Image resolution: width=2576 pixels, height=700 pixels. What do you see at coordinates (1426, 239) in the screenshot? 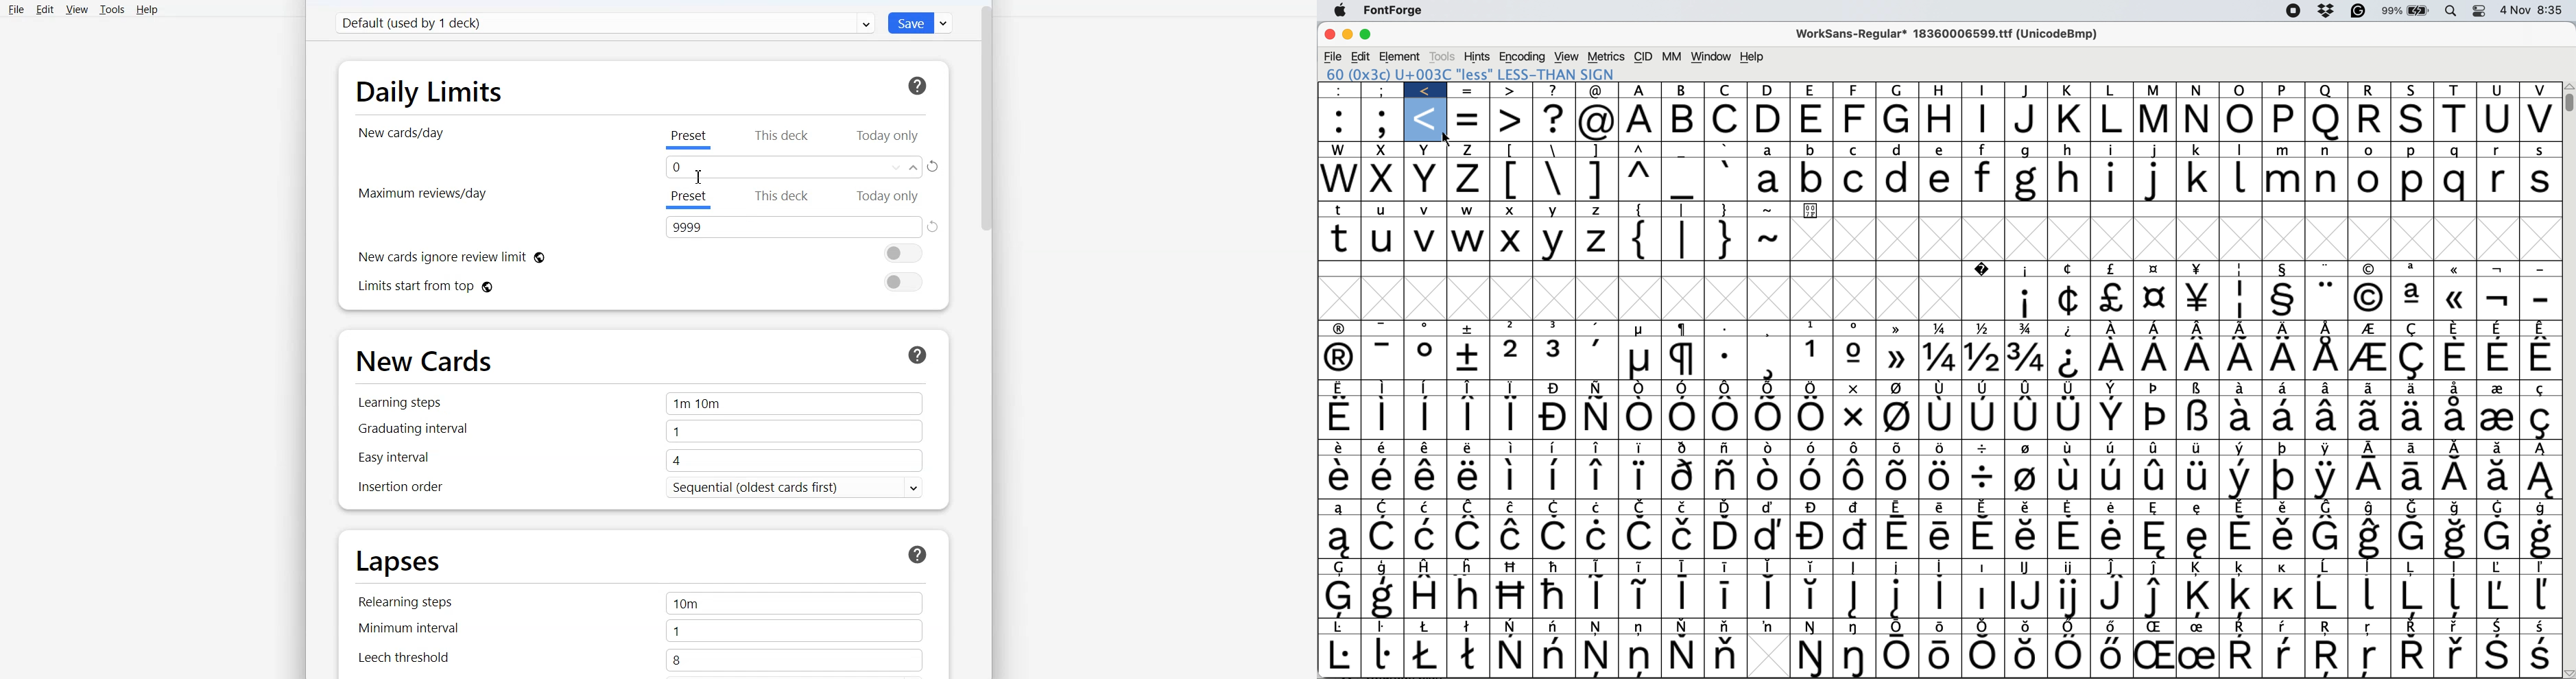
I see `v` at bounding box center [1426, 239].